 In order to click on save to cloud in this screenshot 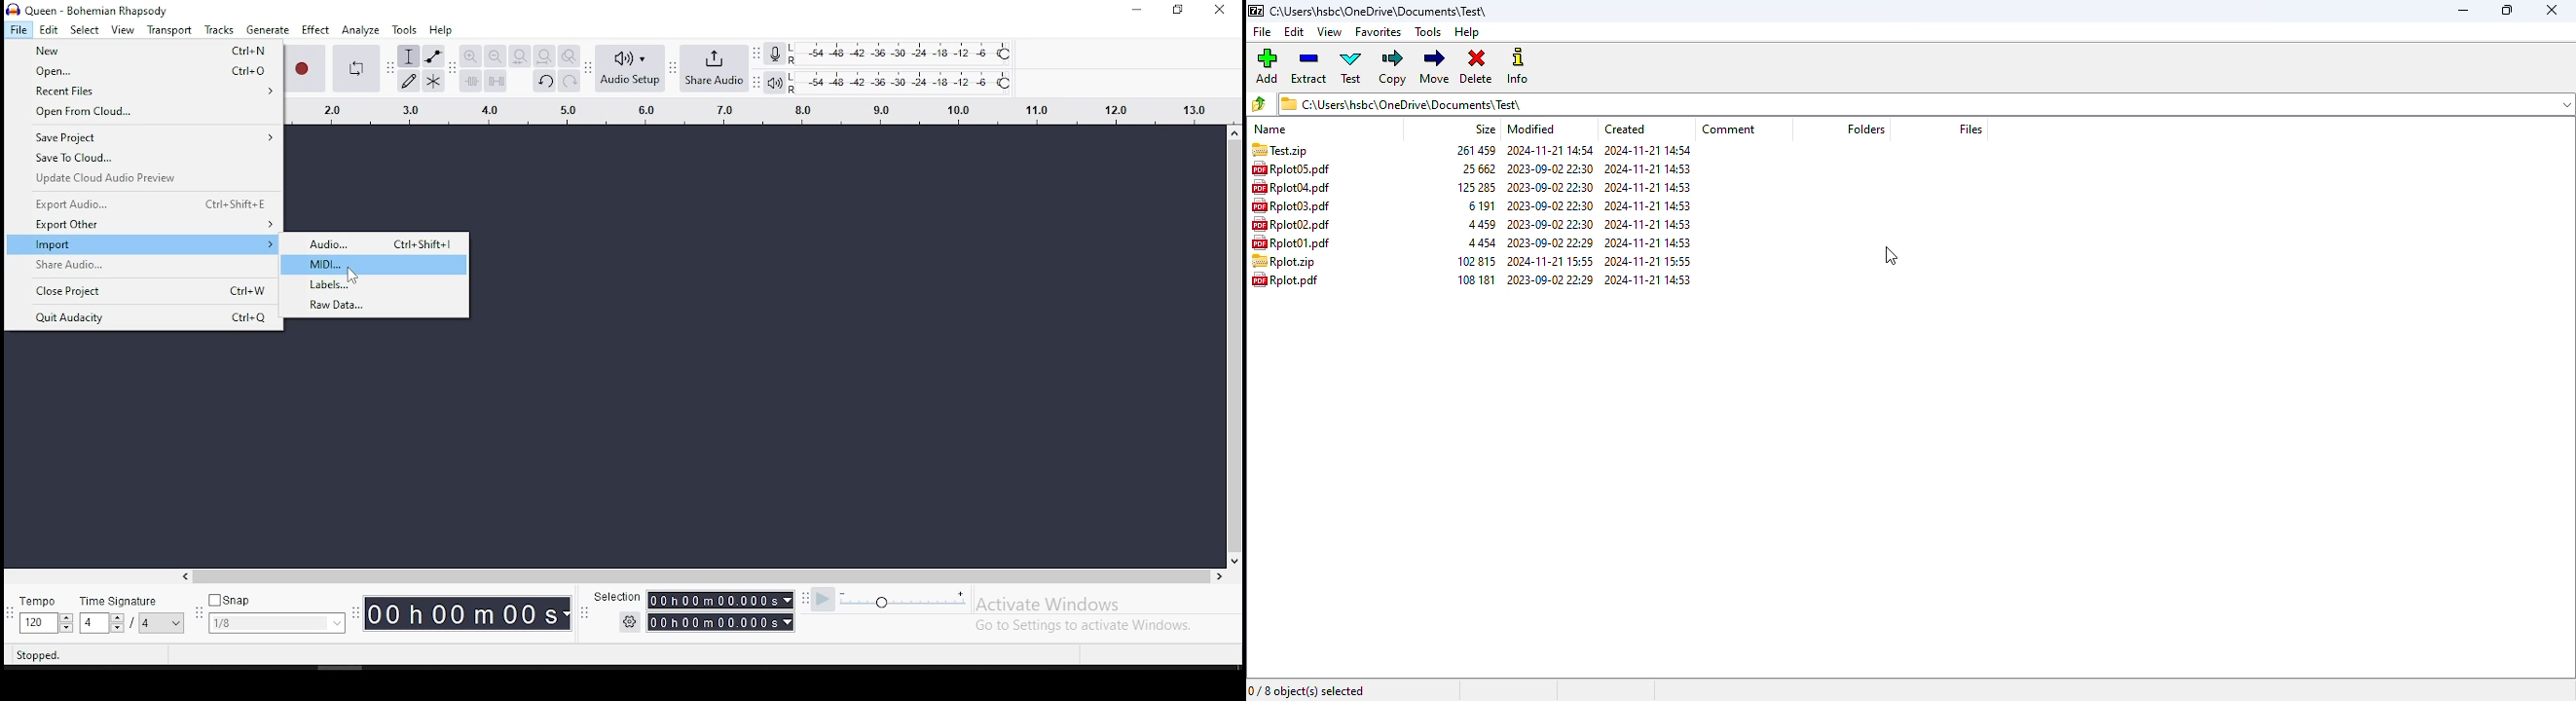, I will do `click(143, 160)`.